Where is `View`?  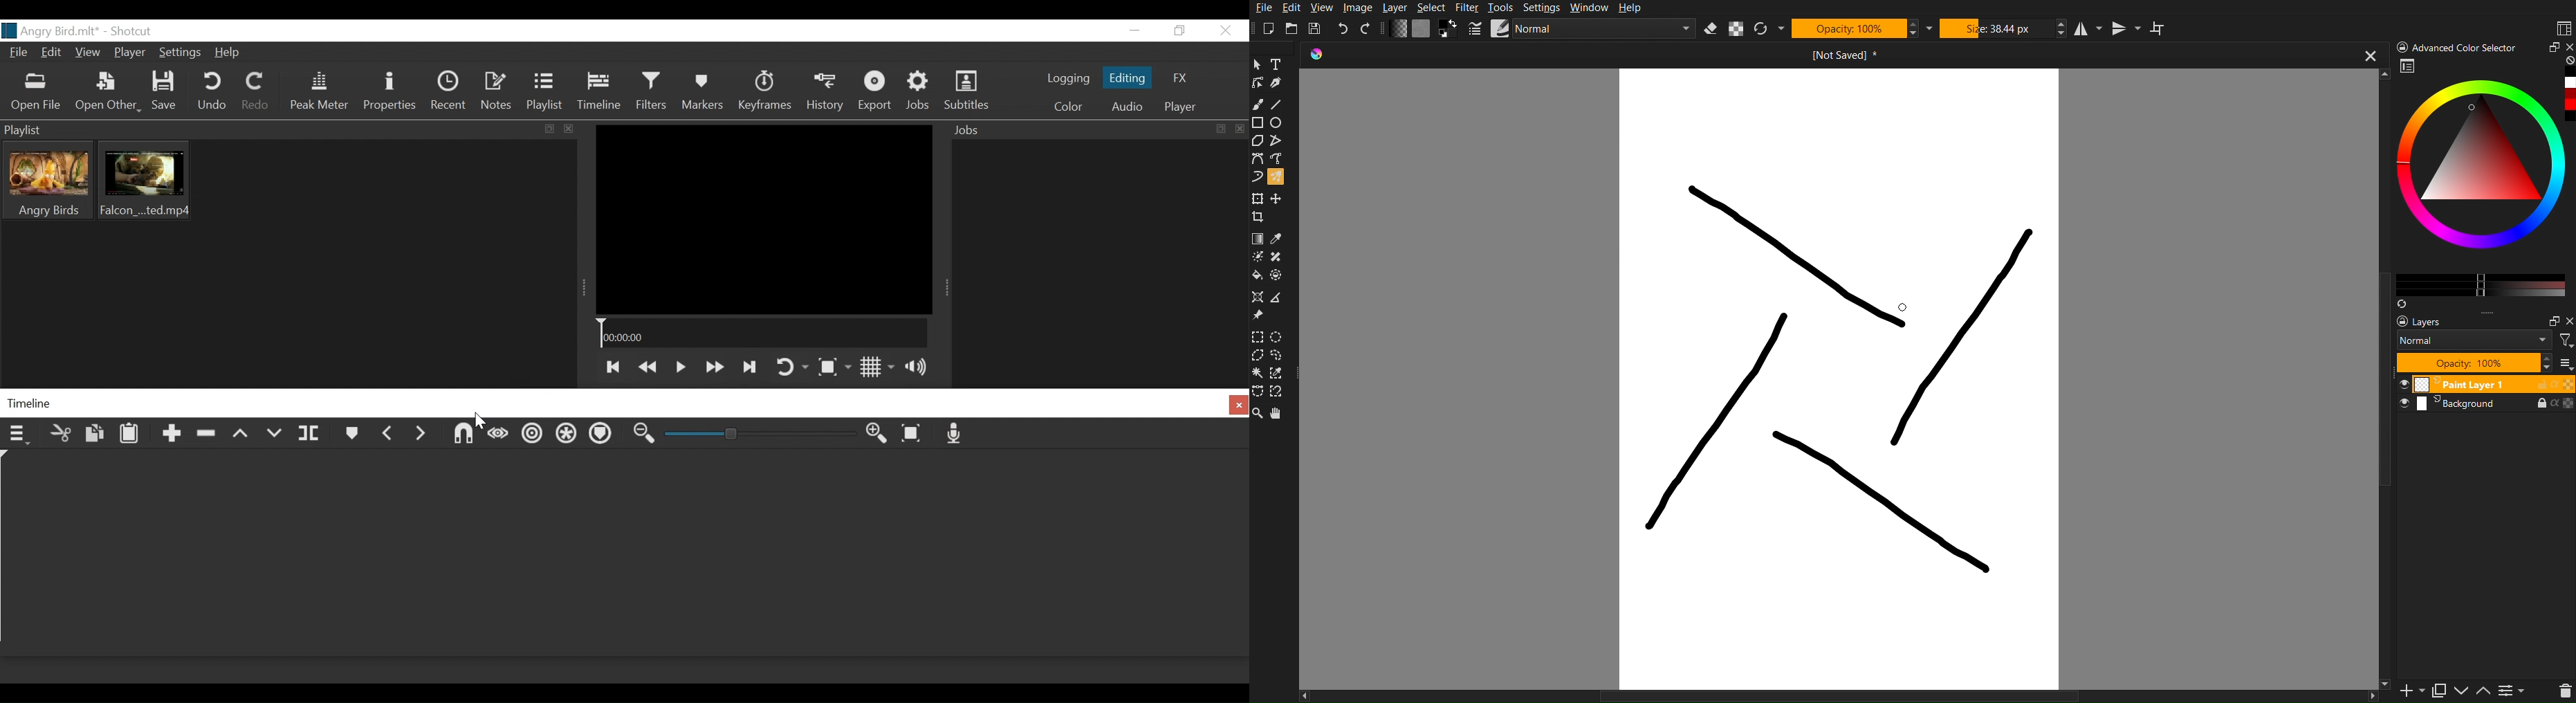
View is located at coordinates (1323, 7).